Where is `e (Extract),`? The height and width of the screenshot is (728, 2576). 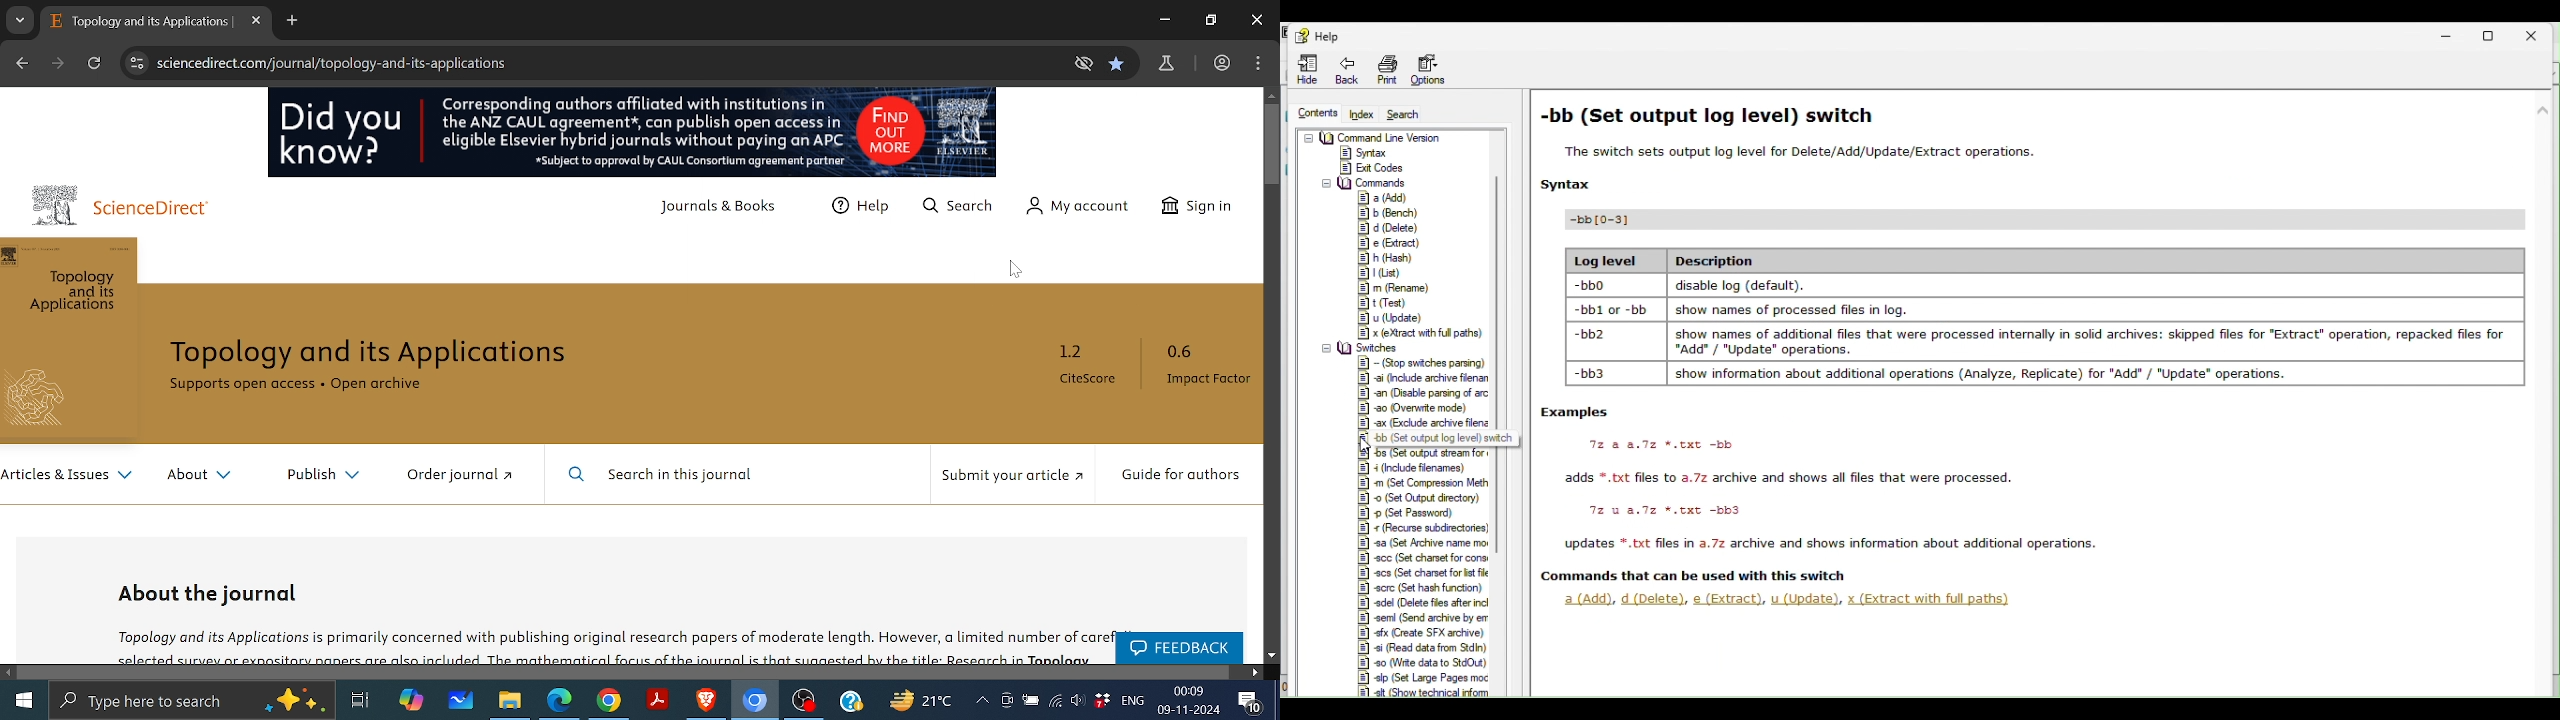 e (Extract), is located at coordinates (1729, 599).